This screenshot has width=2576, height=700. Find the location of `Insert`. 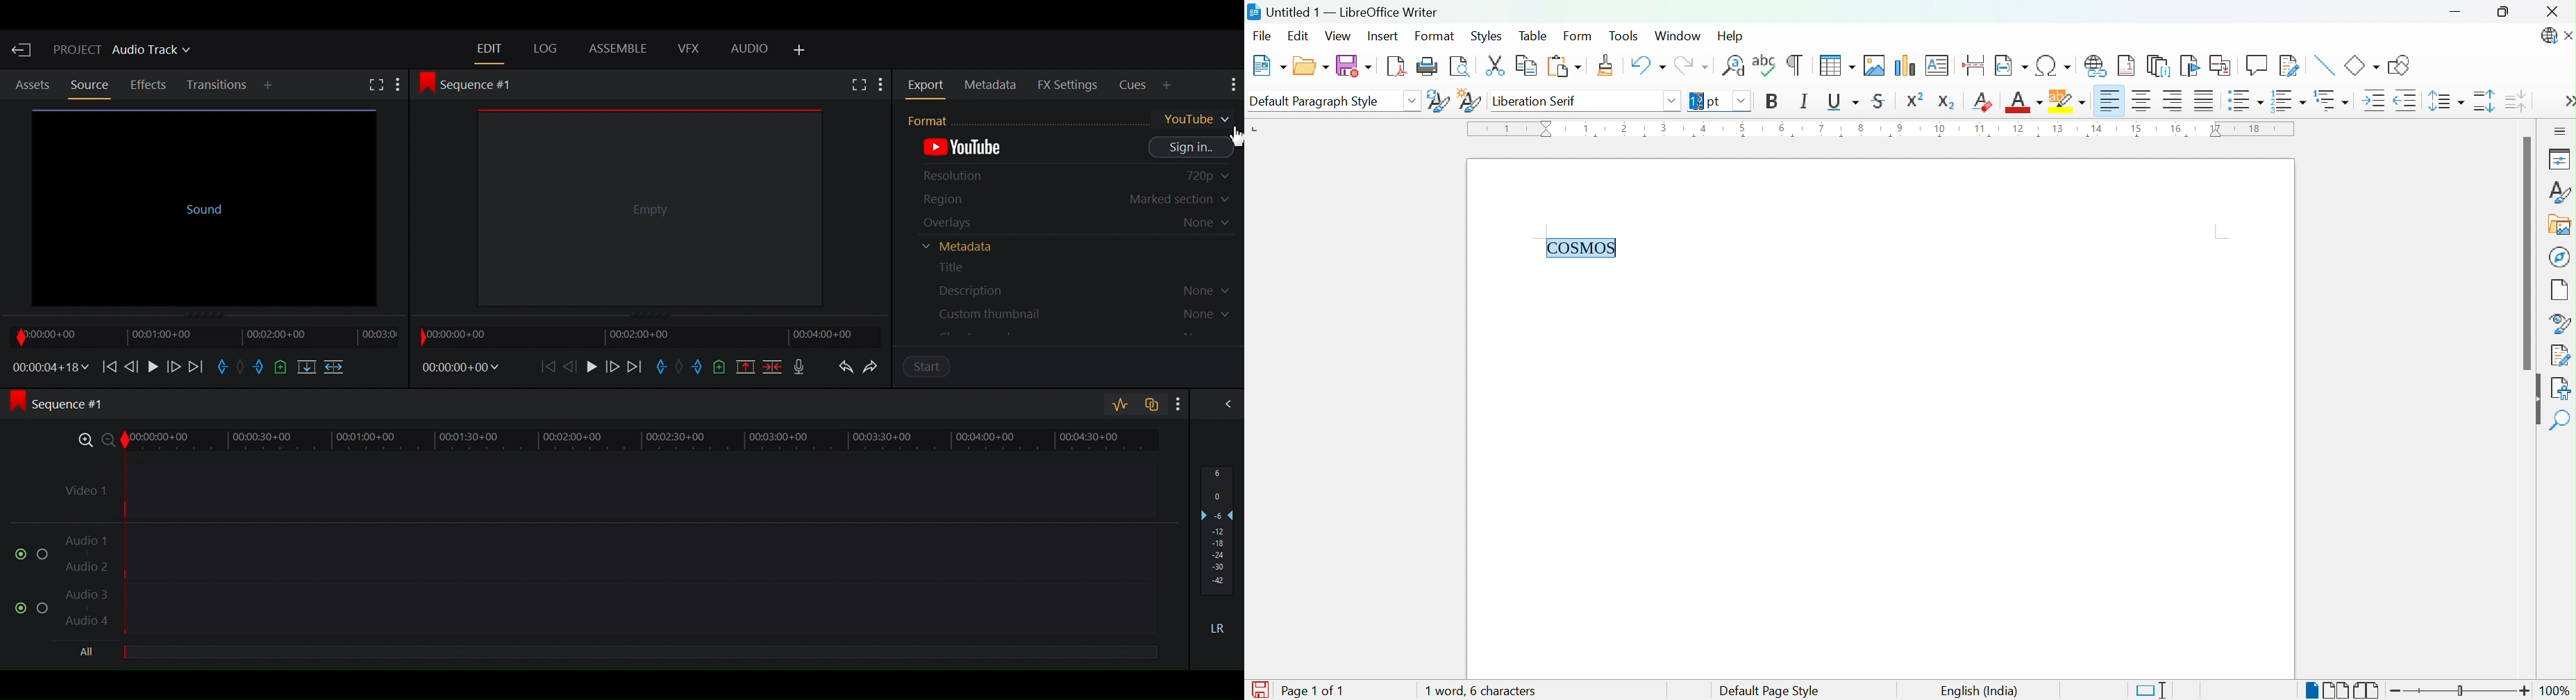

Insert is located at coordinates (1385, 38).